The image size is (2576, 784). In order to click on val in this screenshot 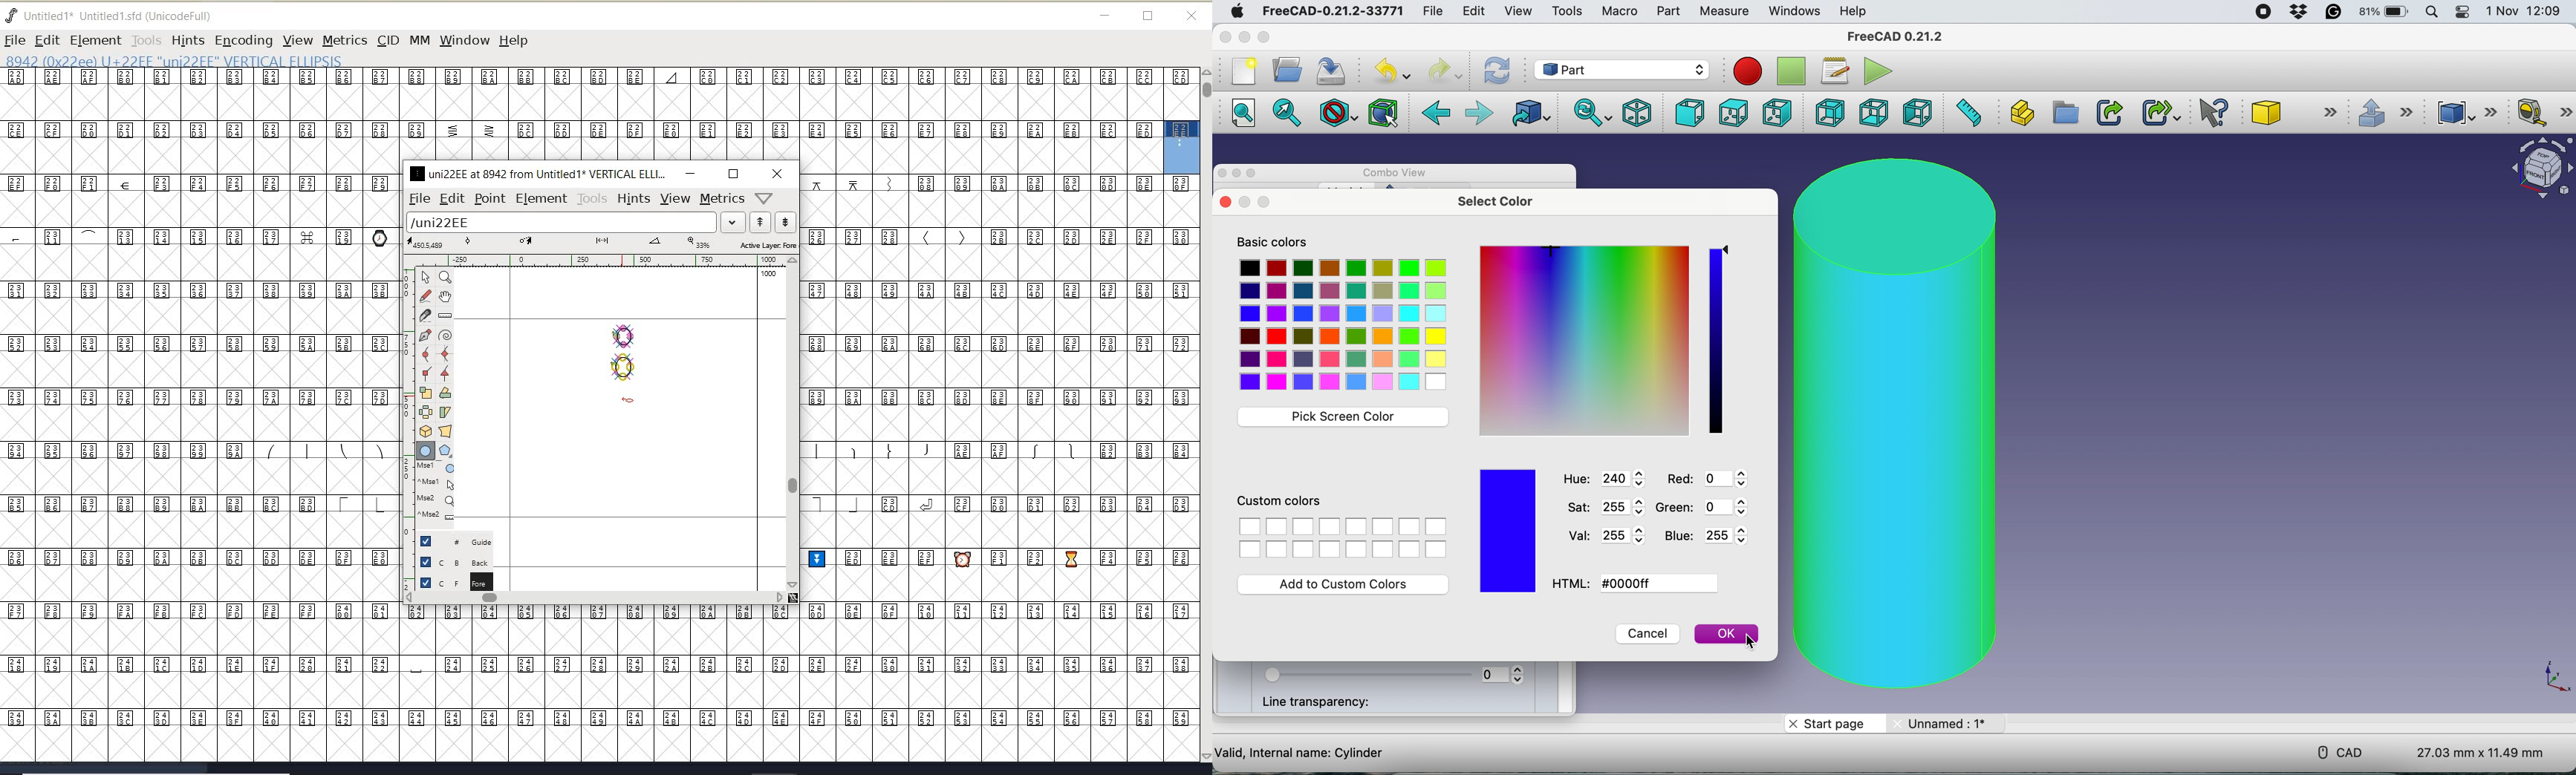, I will do `click(1600, 535)`.